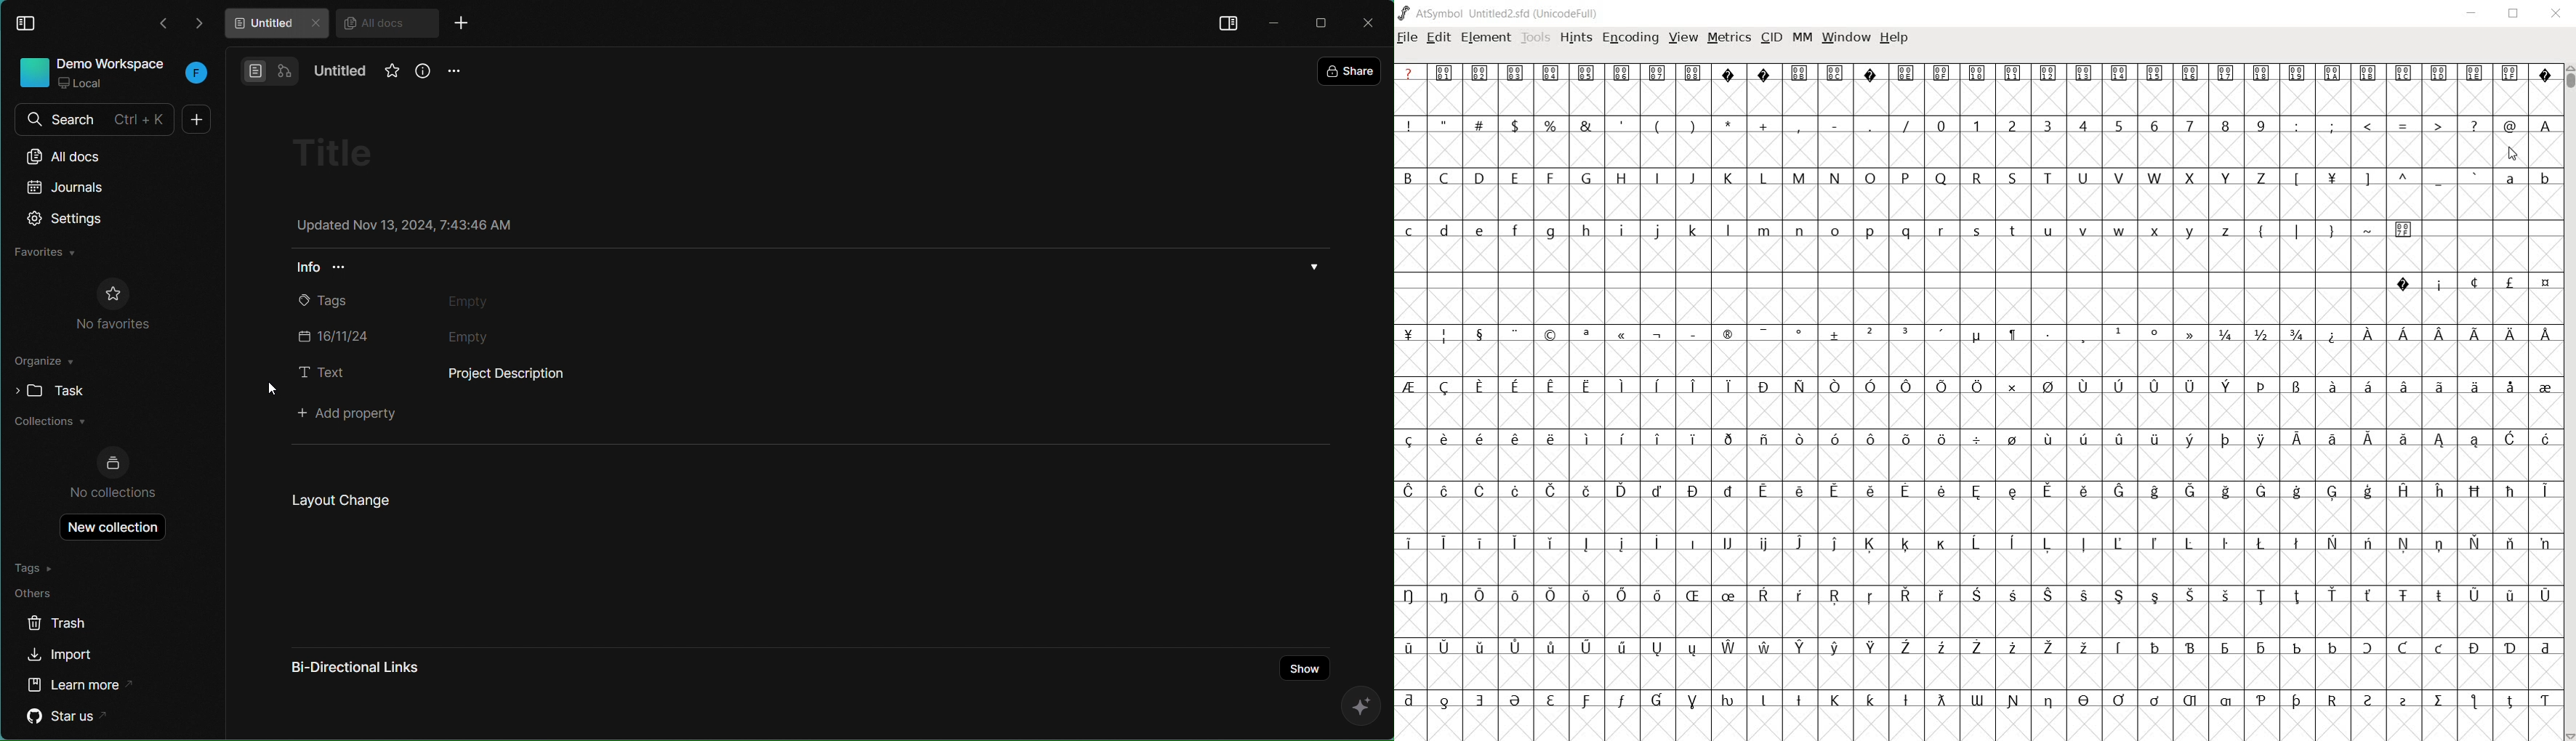 The width and height of the screenshot is (2576, 756). Describe the element at coordinates (422, 71) in the screenshot. I see `info` at that location.